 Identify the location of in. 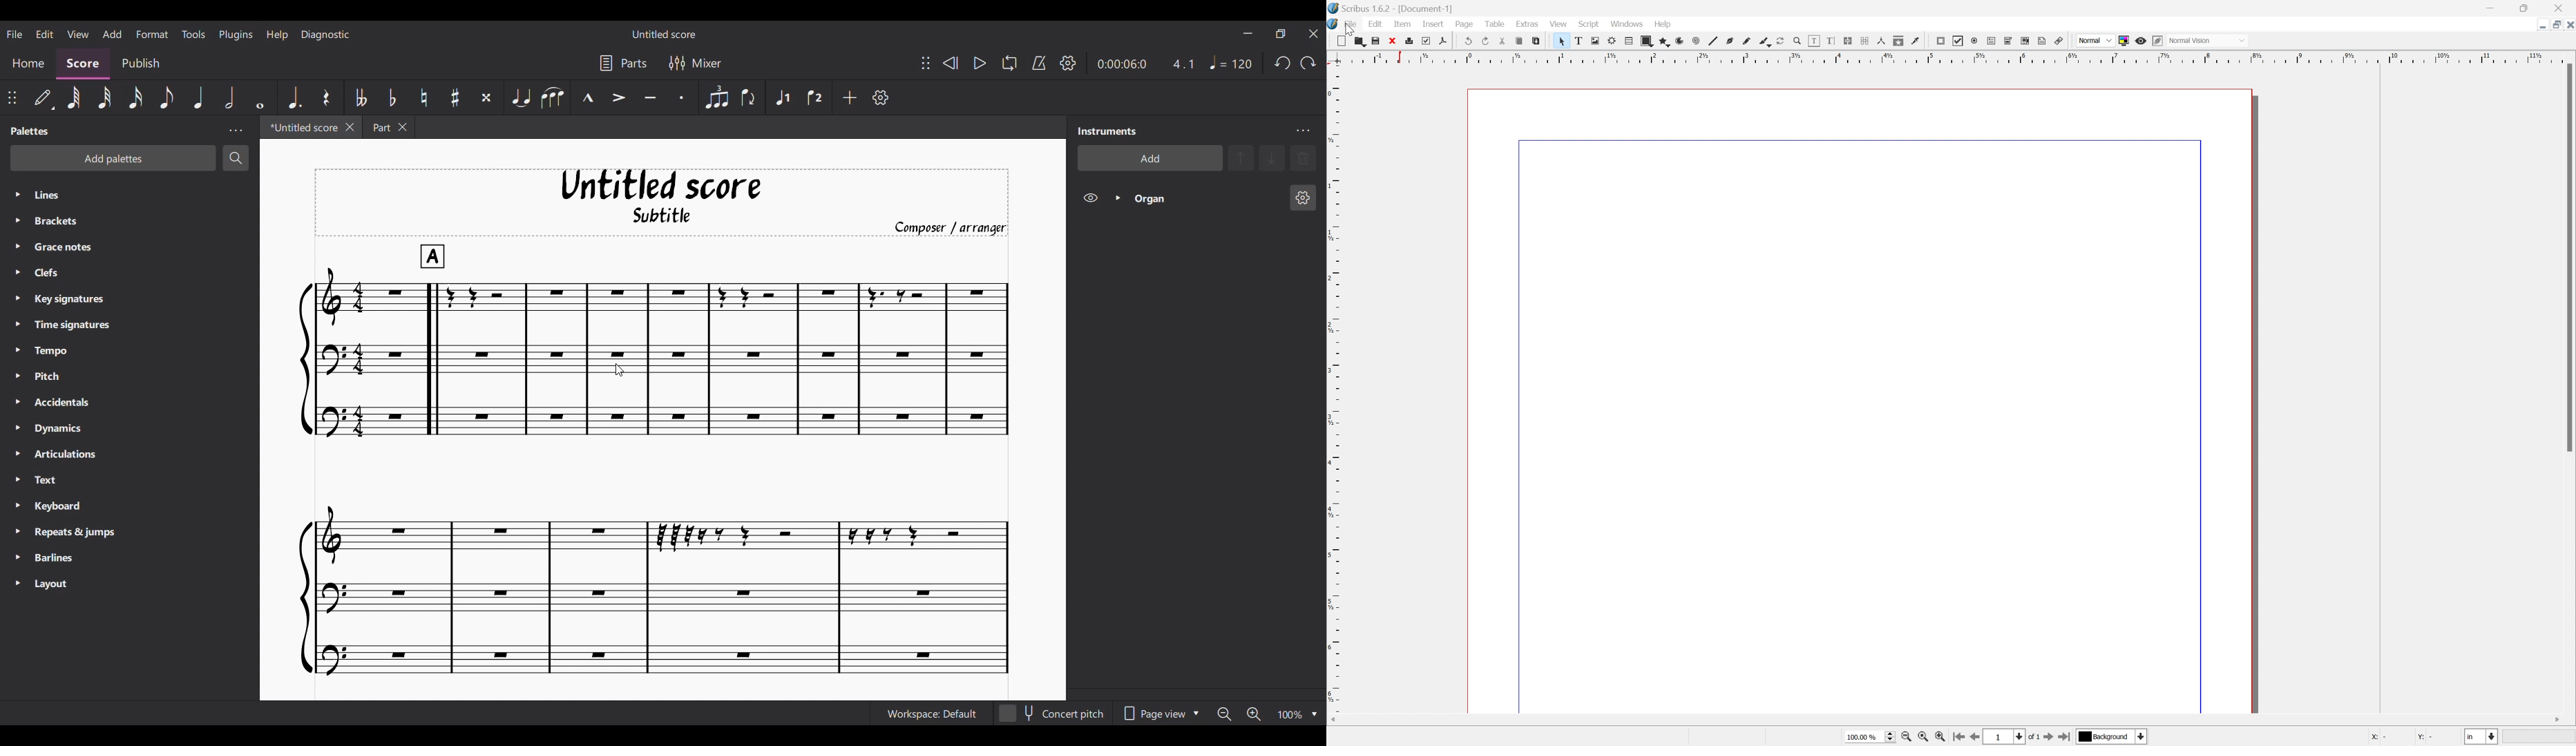
(2483, 738).